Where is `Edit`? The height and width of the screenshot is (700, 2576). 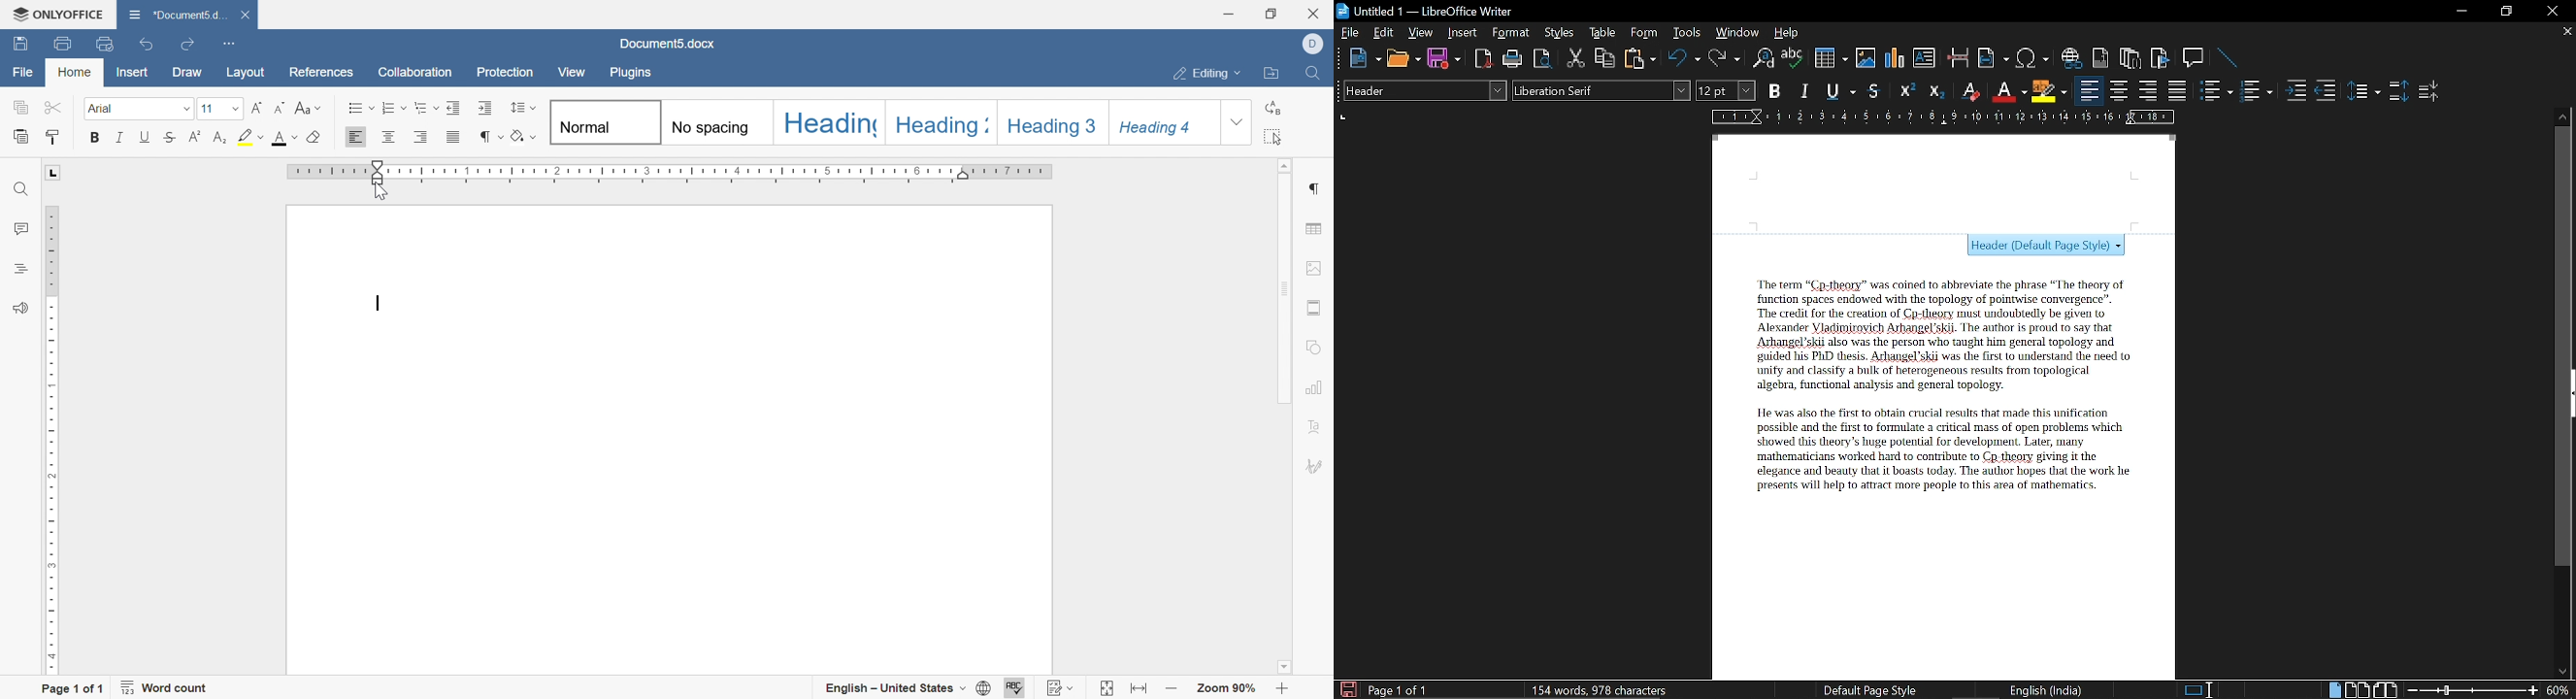
Edit is located at coordinates (1384, 32).